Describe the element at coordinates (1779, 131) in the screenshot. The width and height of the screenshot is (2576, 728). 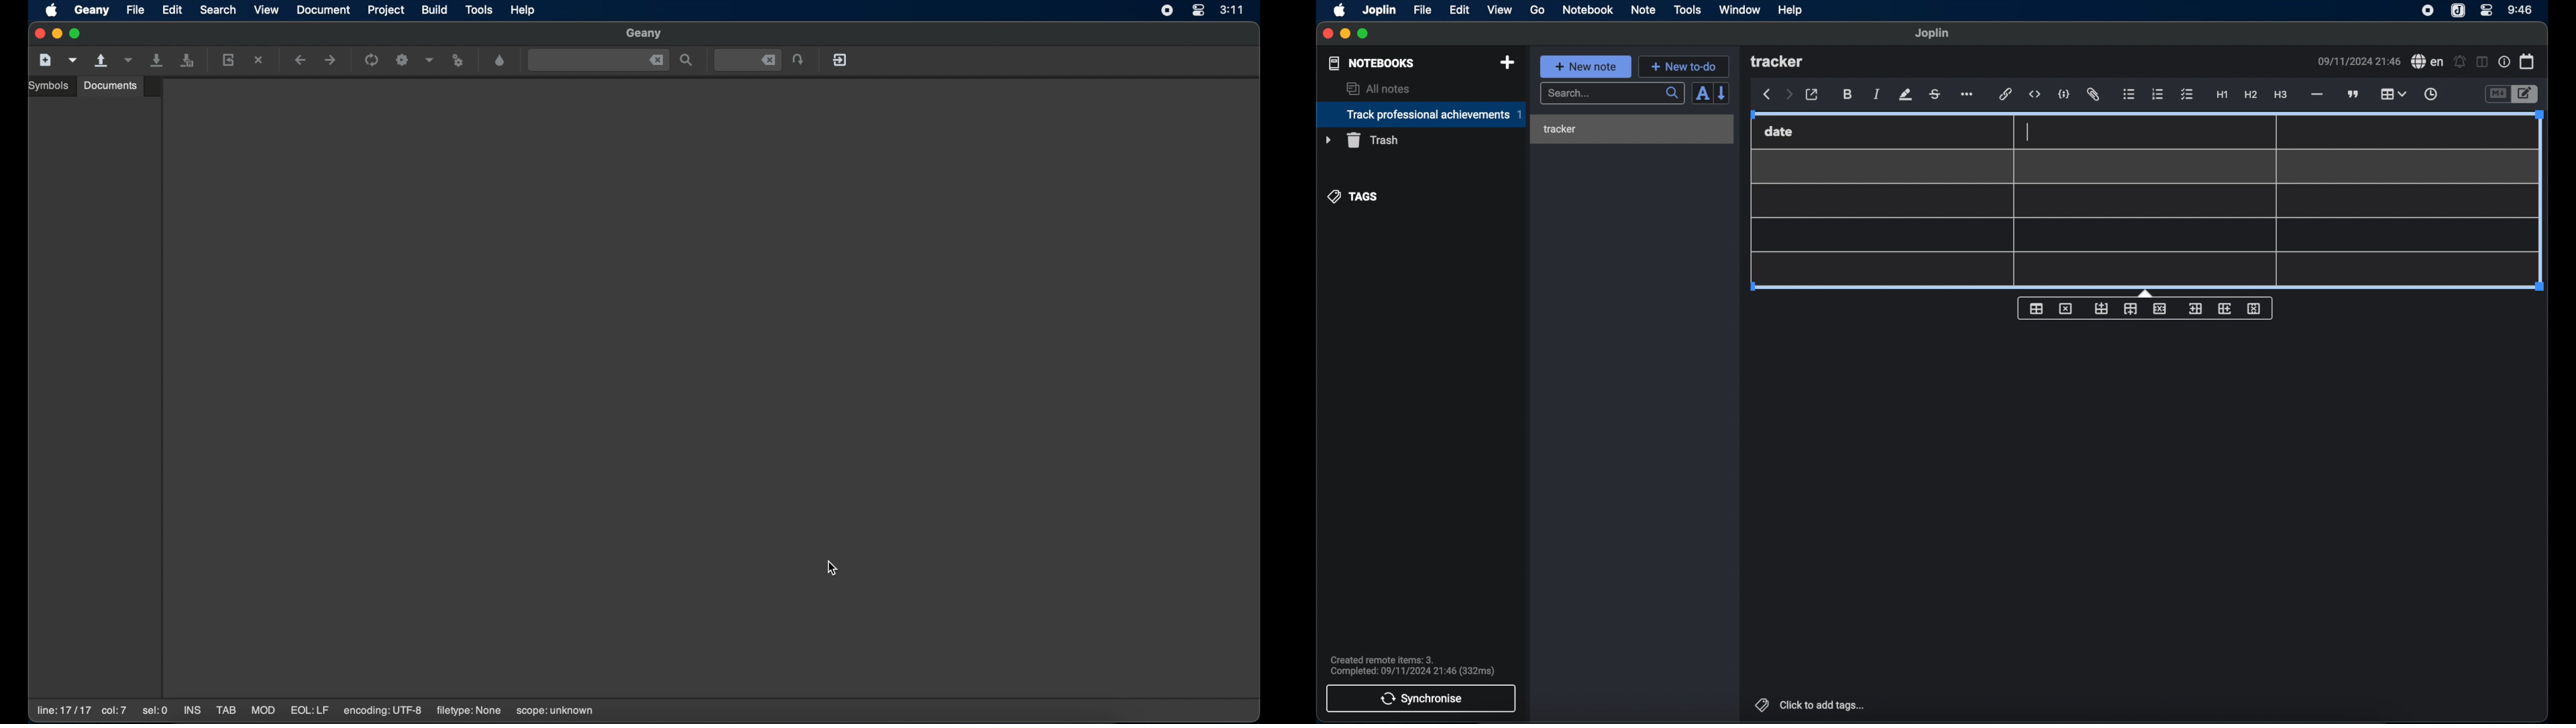
I see `date` at that location.